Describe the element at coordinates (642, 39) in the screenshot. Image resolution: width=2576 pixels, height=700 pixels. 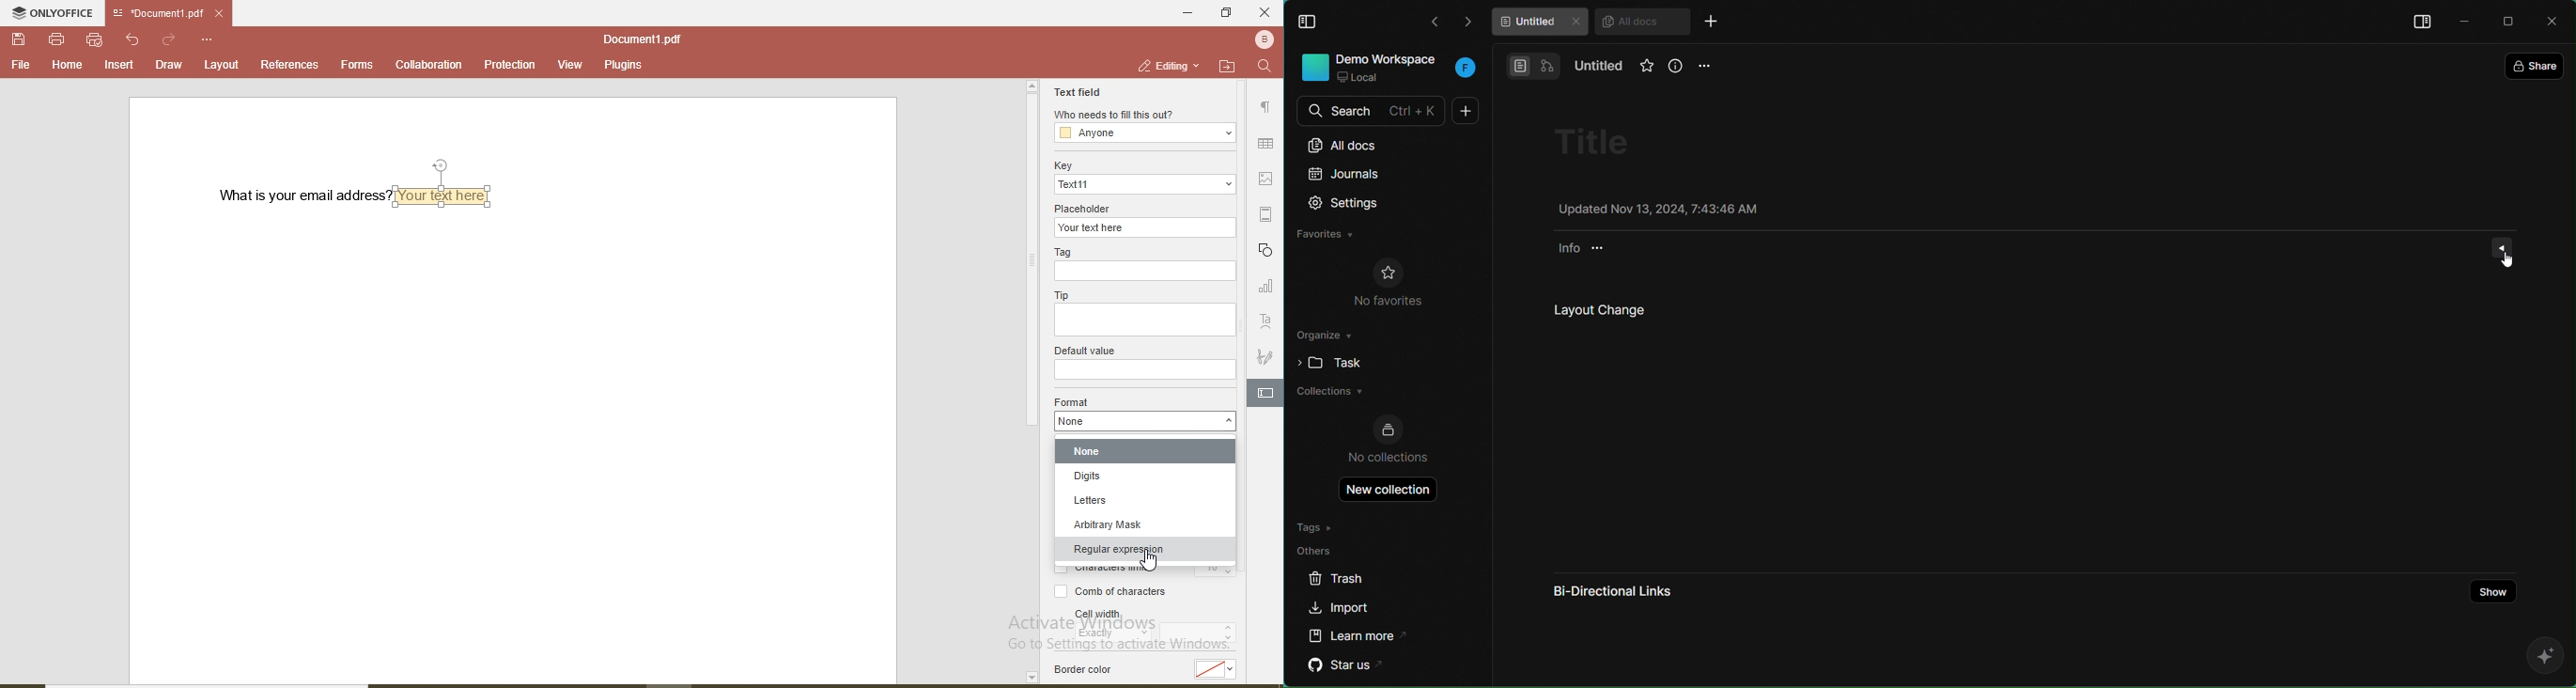
I see `file name` at that location.